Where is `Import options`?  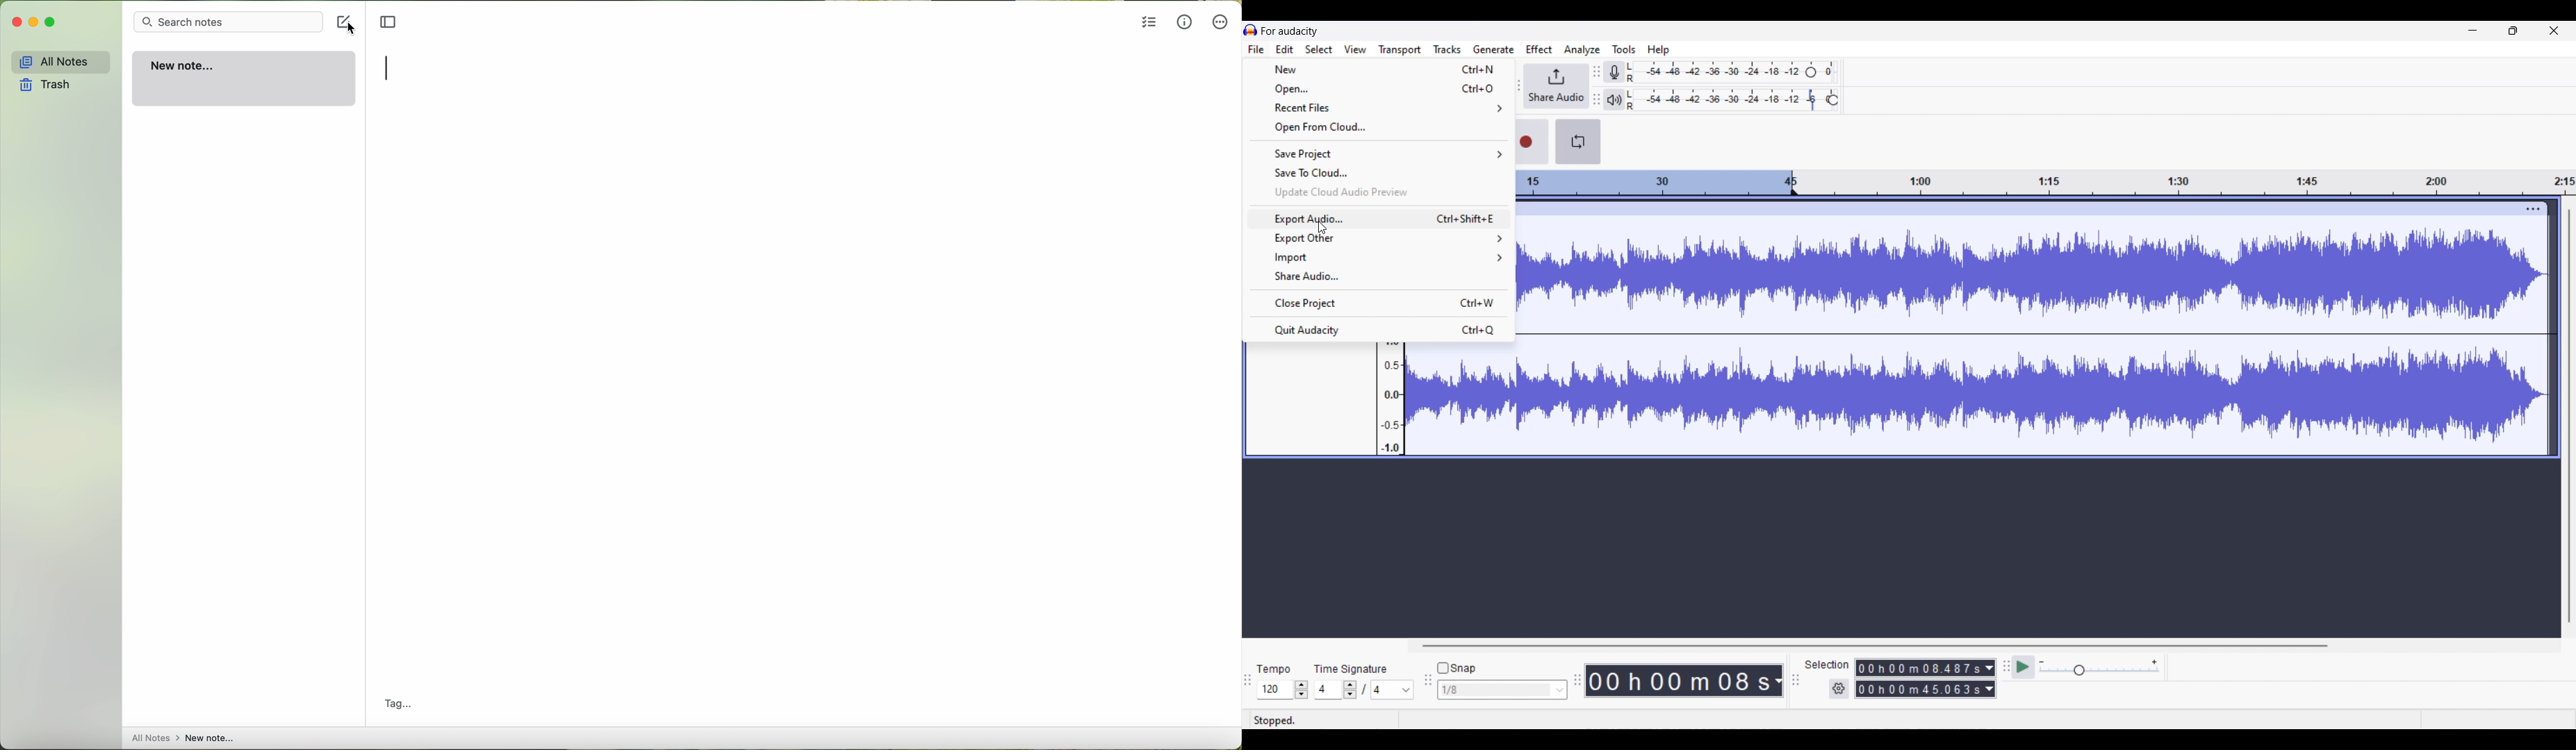
Import options is located at coordinates (1379, 258).